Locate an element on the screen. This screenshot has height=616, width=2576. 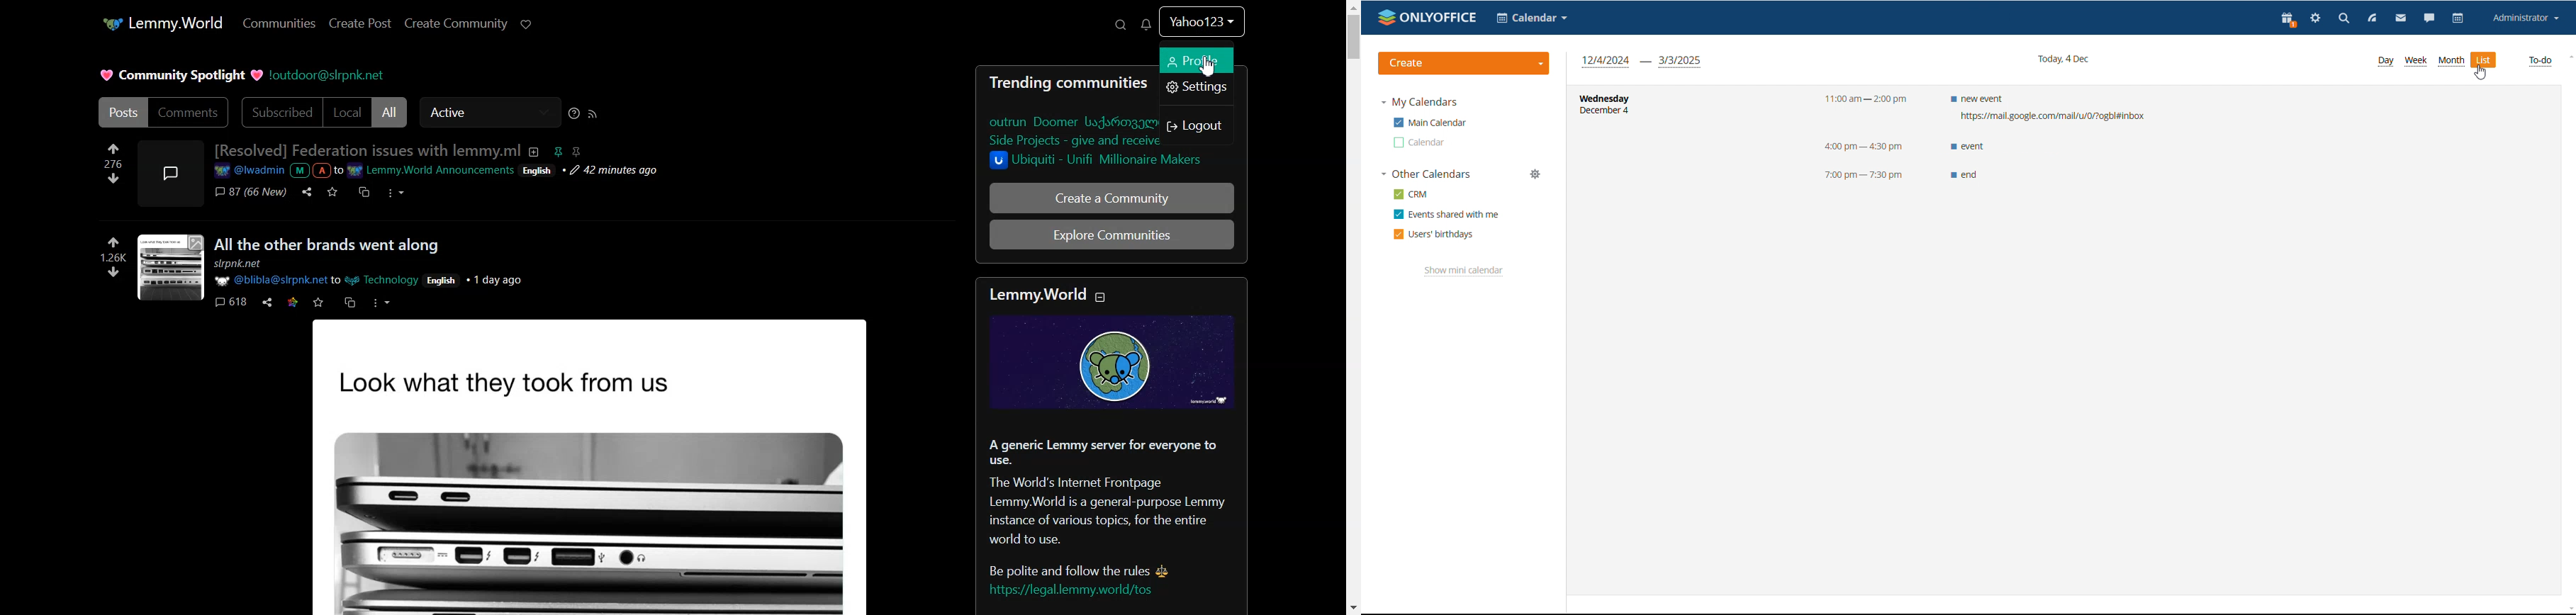
Ubiquiti - unifi millionaire makers is located at coordinates (1101, 162).